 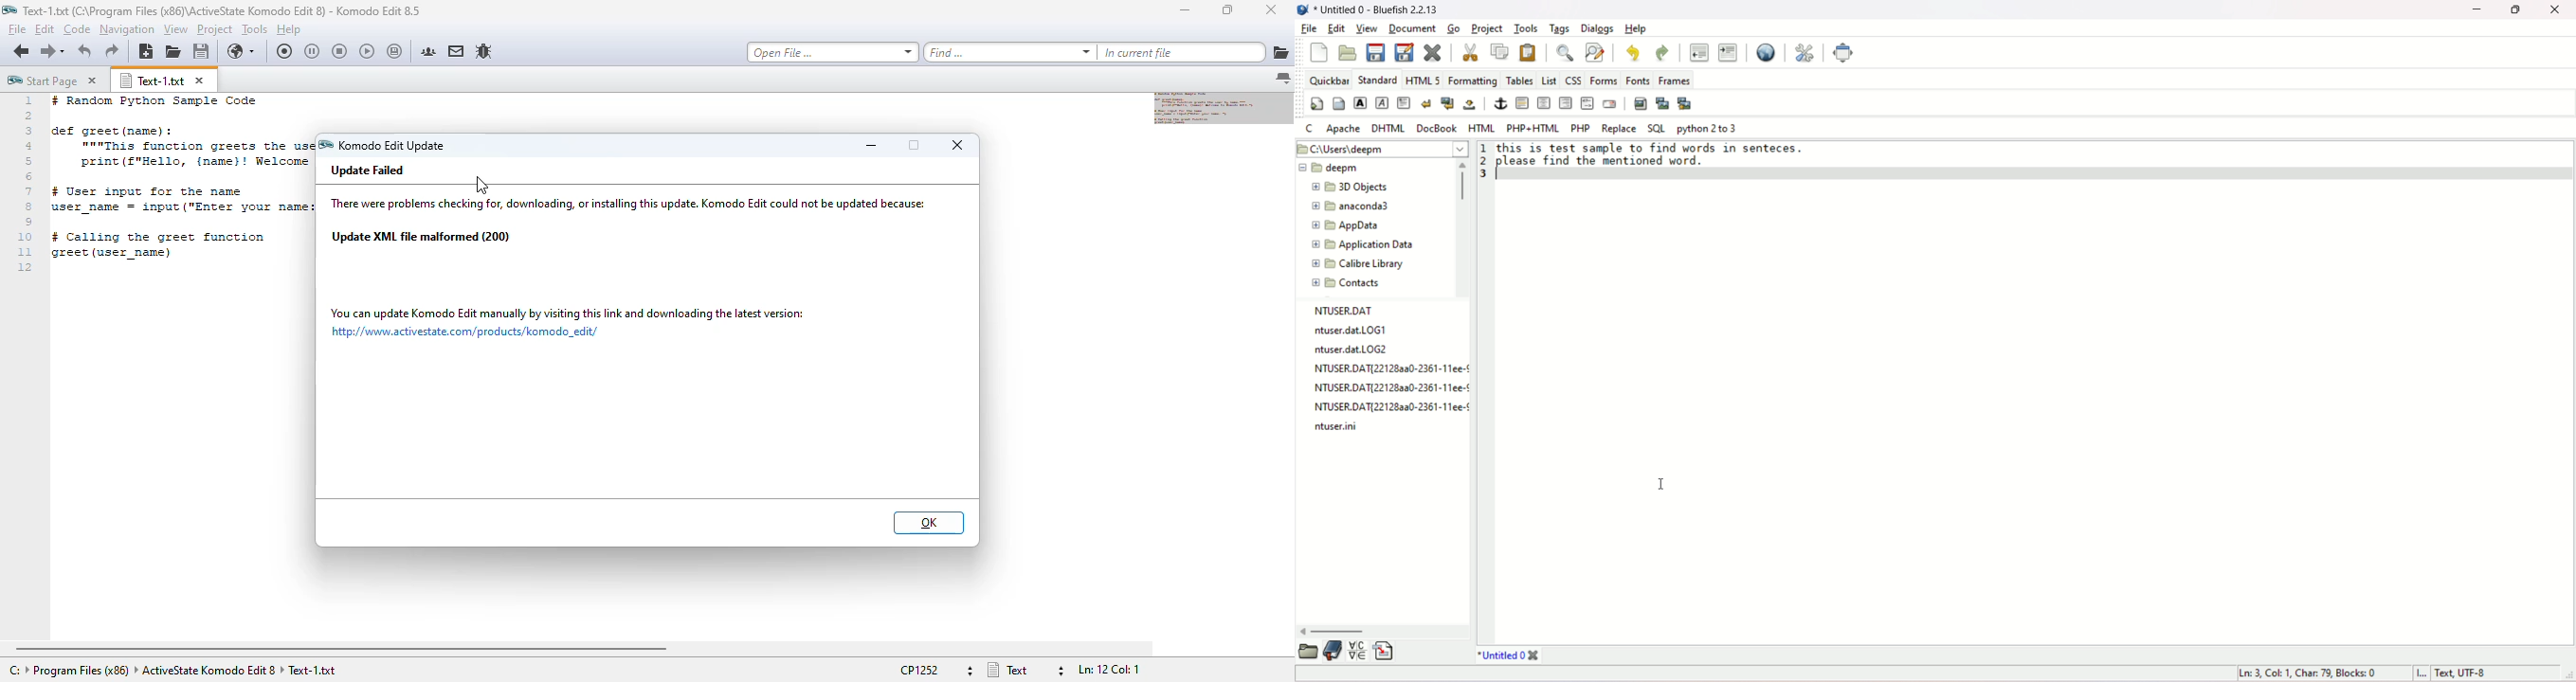 What do you see at coordinates (1109, 670) in the screenshot?
I see `file position` at bounding box center [1109, 670].